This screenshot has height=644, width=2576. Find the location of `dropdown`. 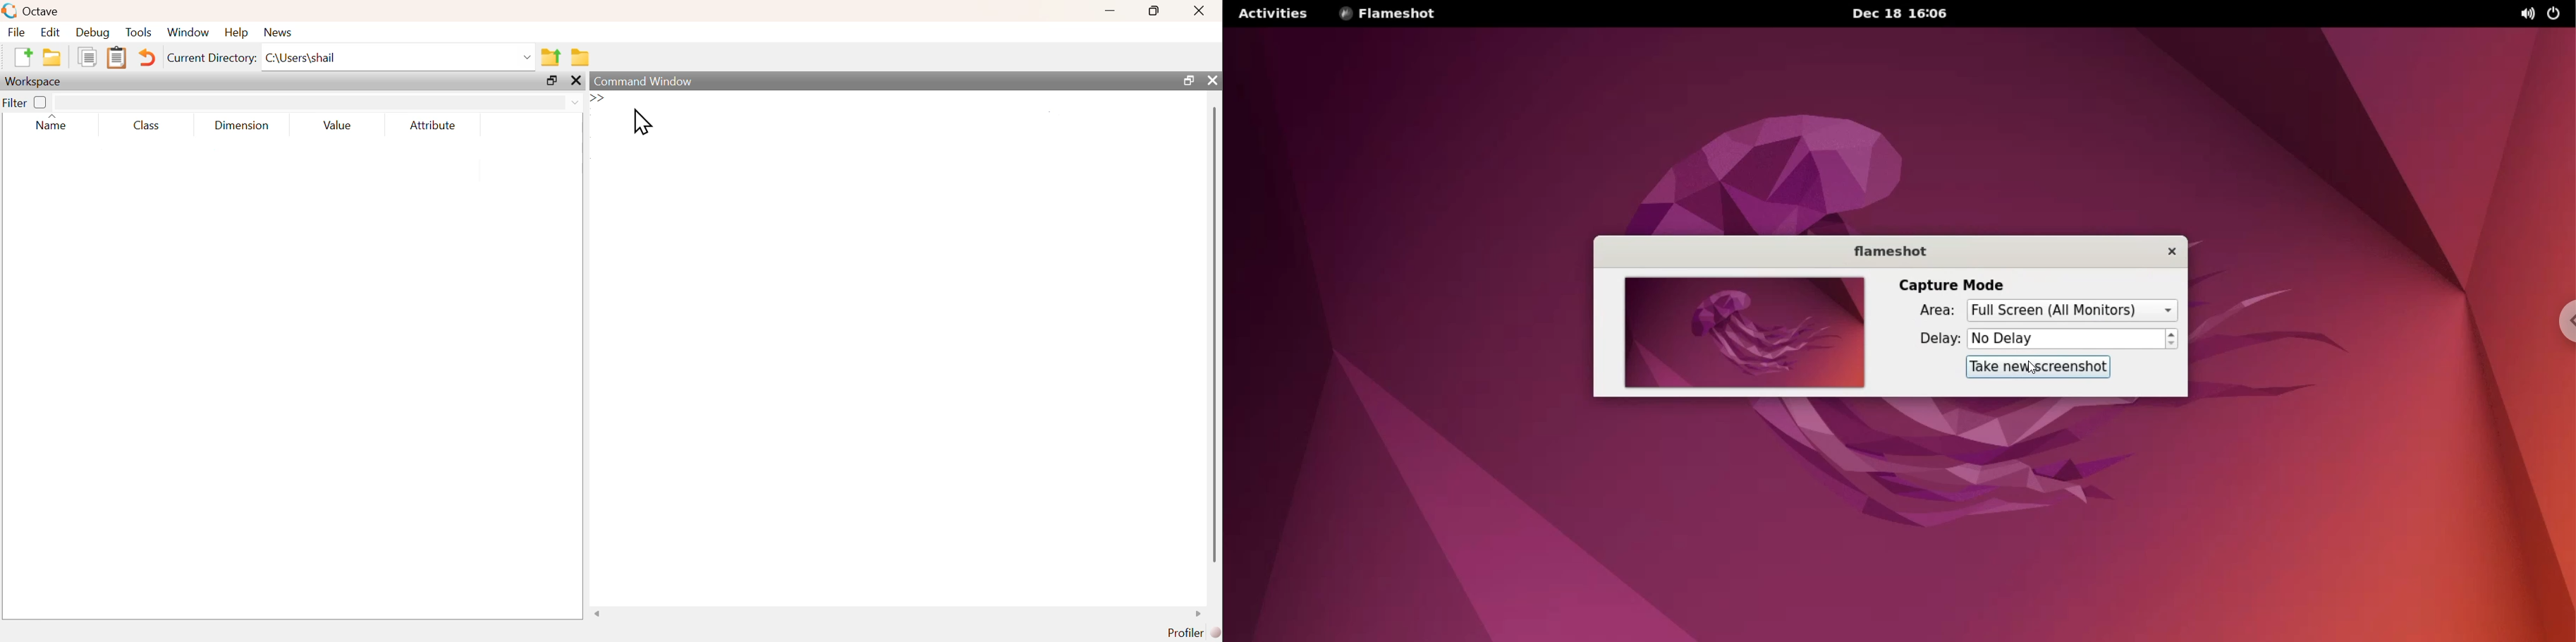

dropdown is located at coordinates (574, 103).